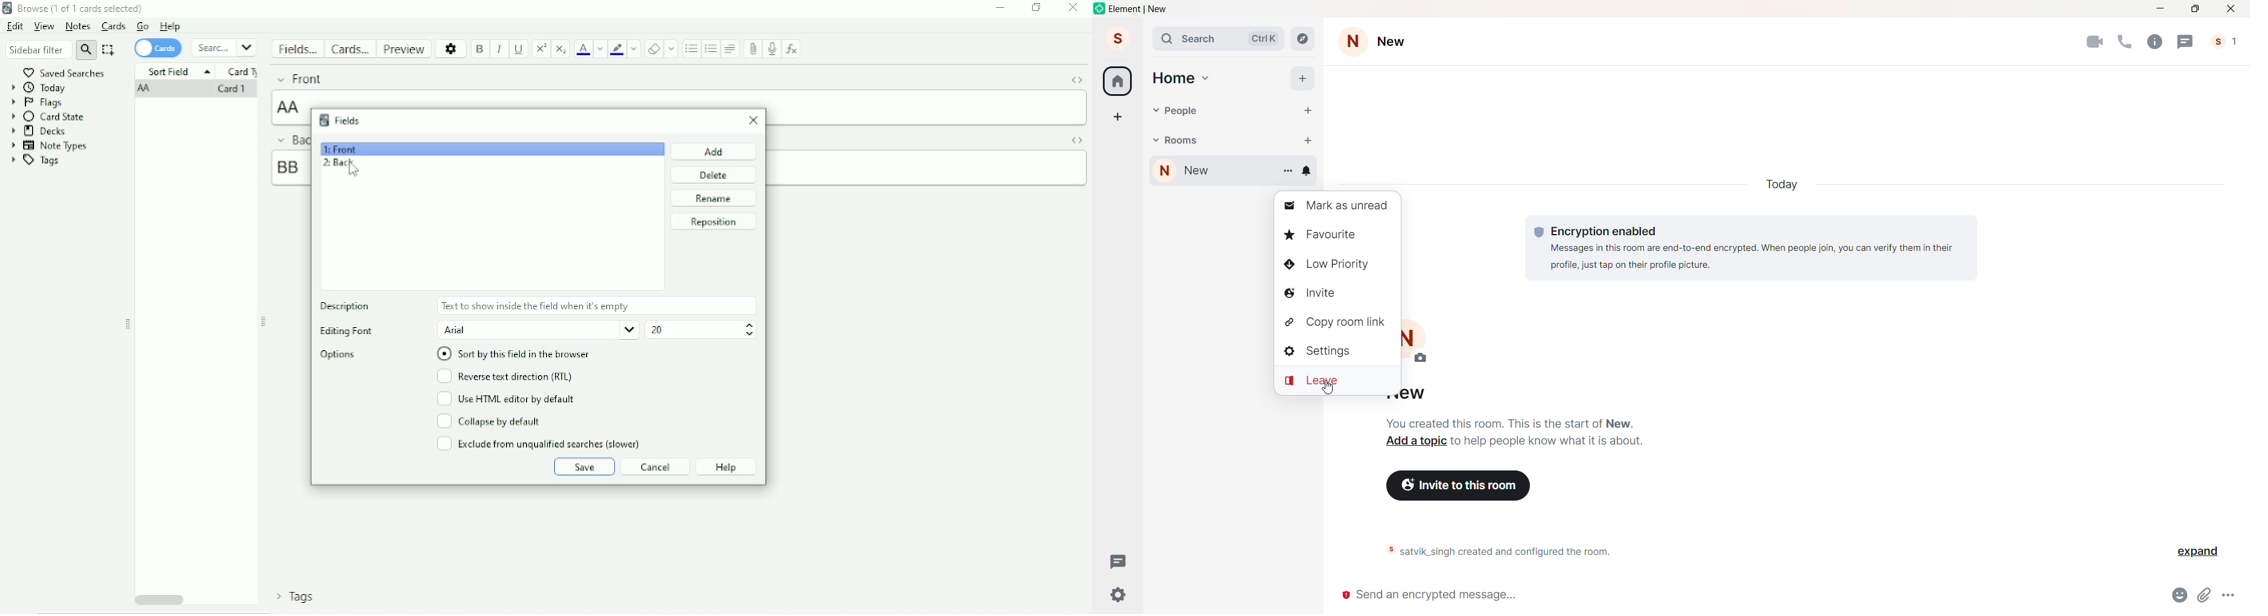  Describe the element at coordinates (2162, 9) in the screenshot. I see `Minimize` at that location.